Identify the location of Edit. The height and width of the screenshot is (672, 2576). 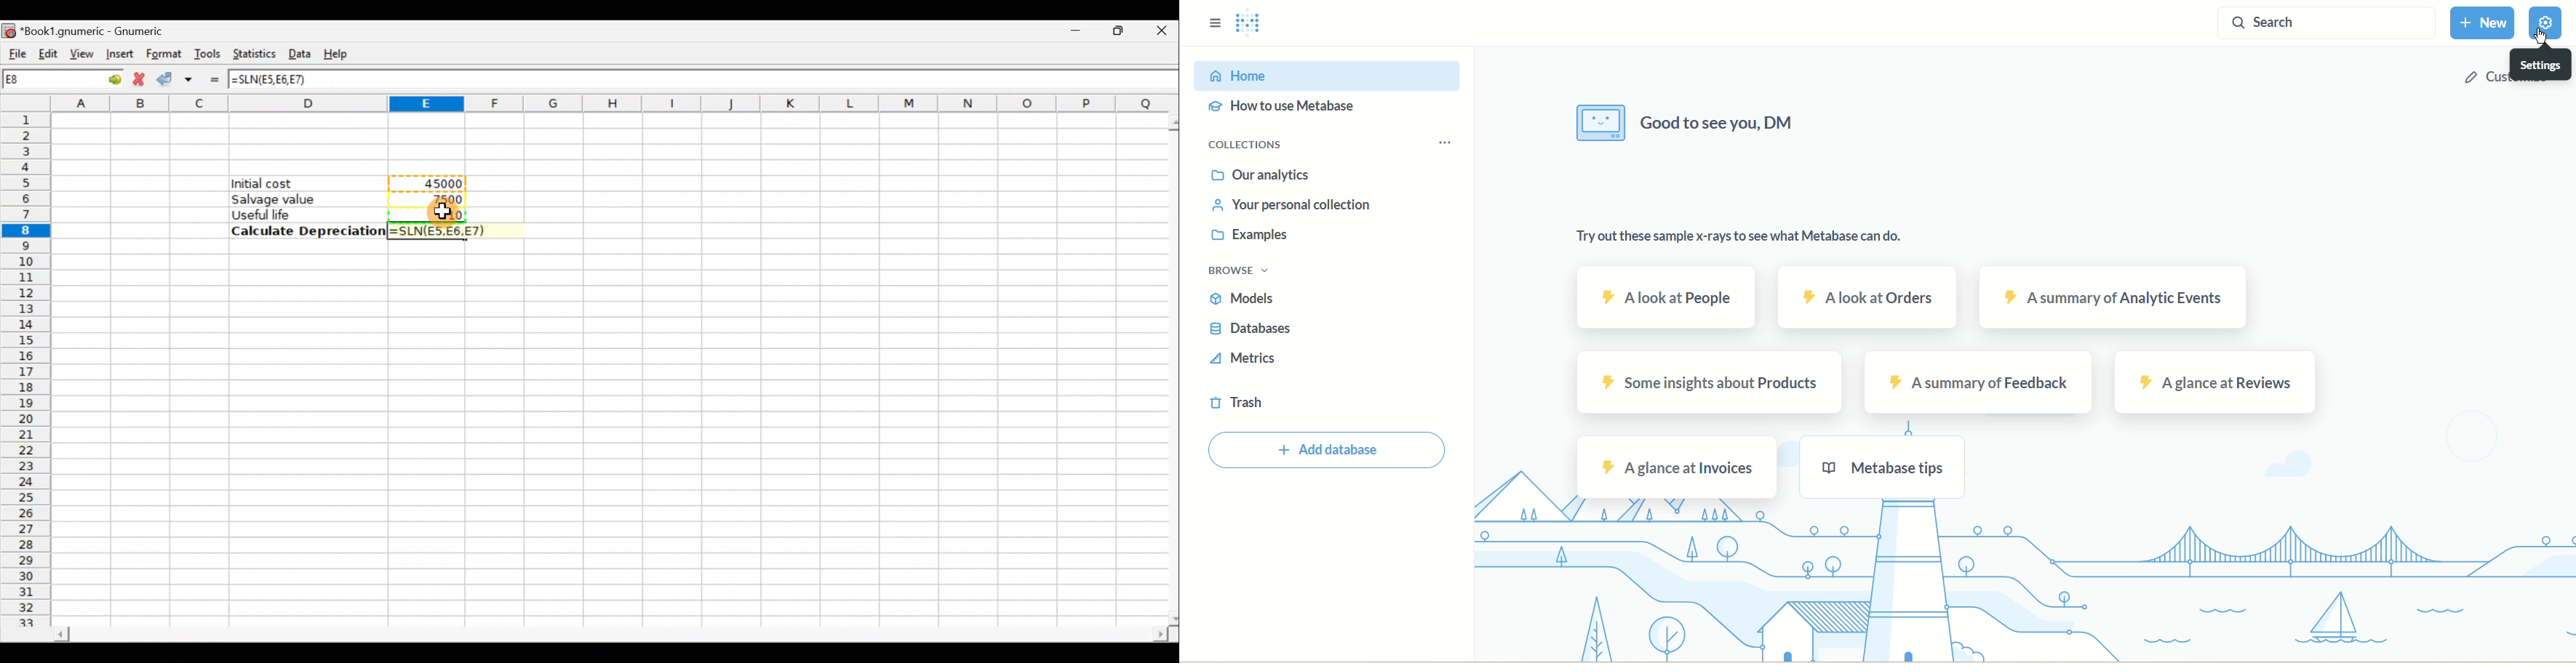
(49, 50).